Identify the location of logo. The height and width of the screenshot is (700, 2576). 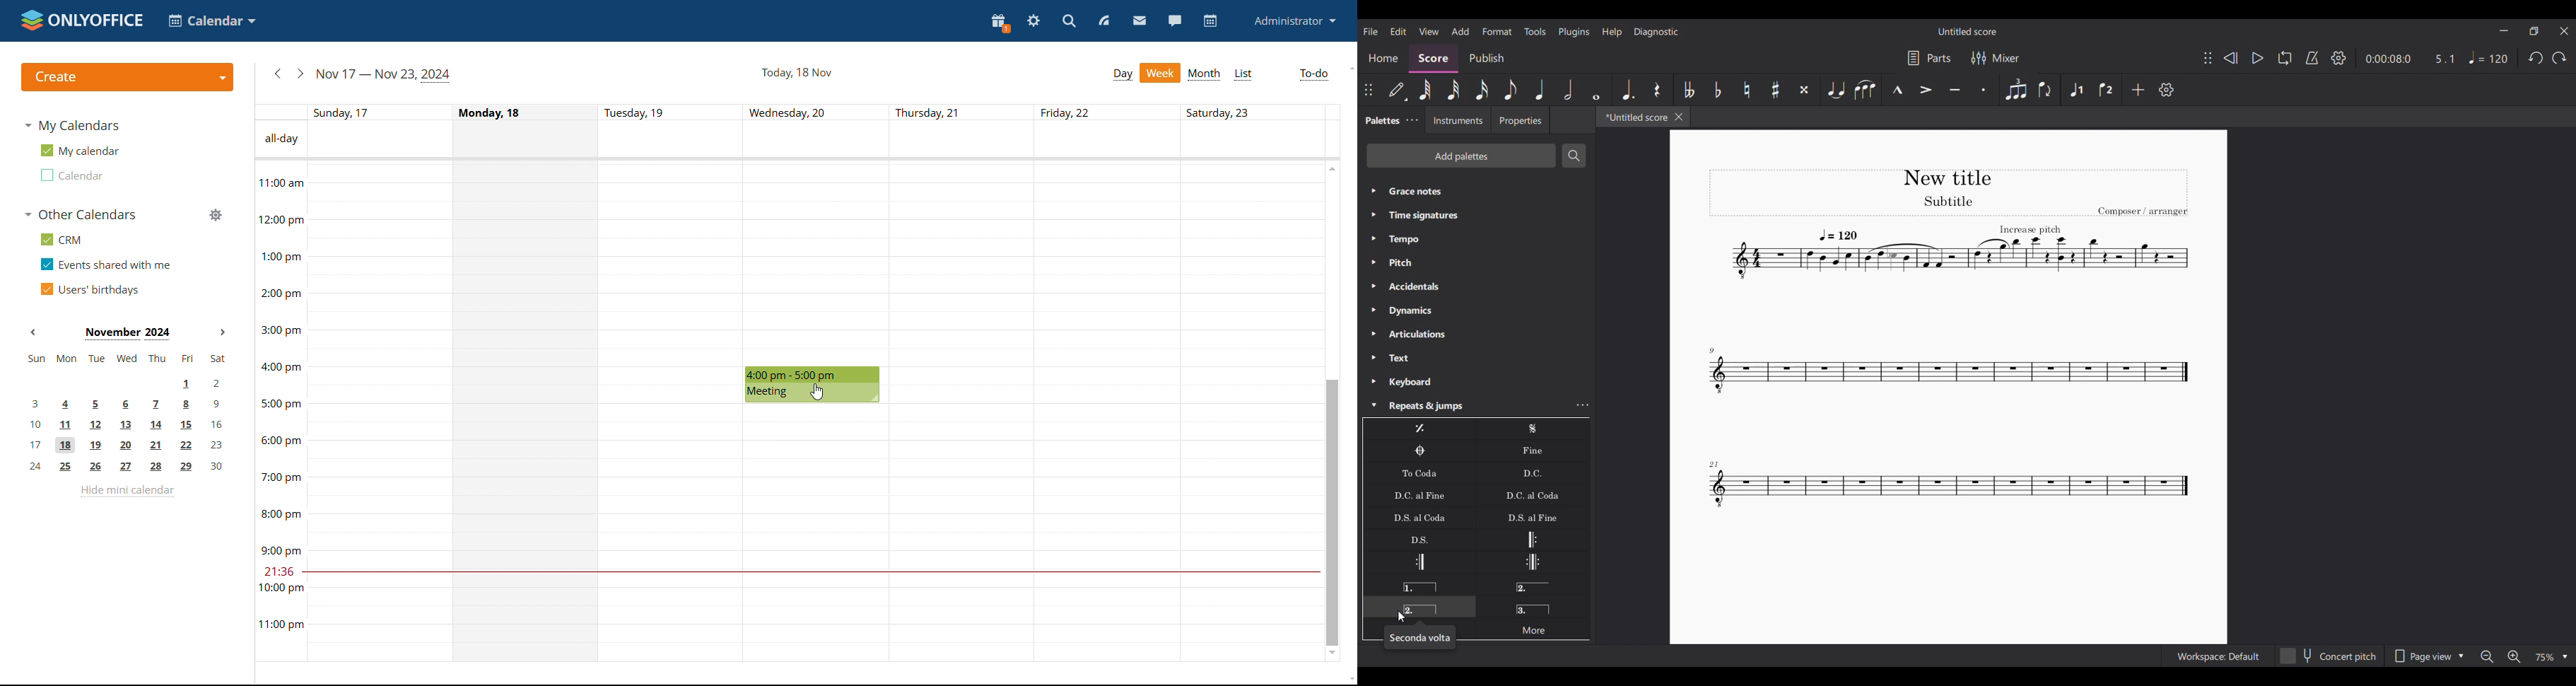
(80, 20).